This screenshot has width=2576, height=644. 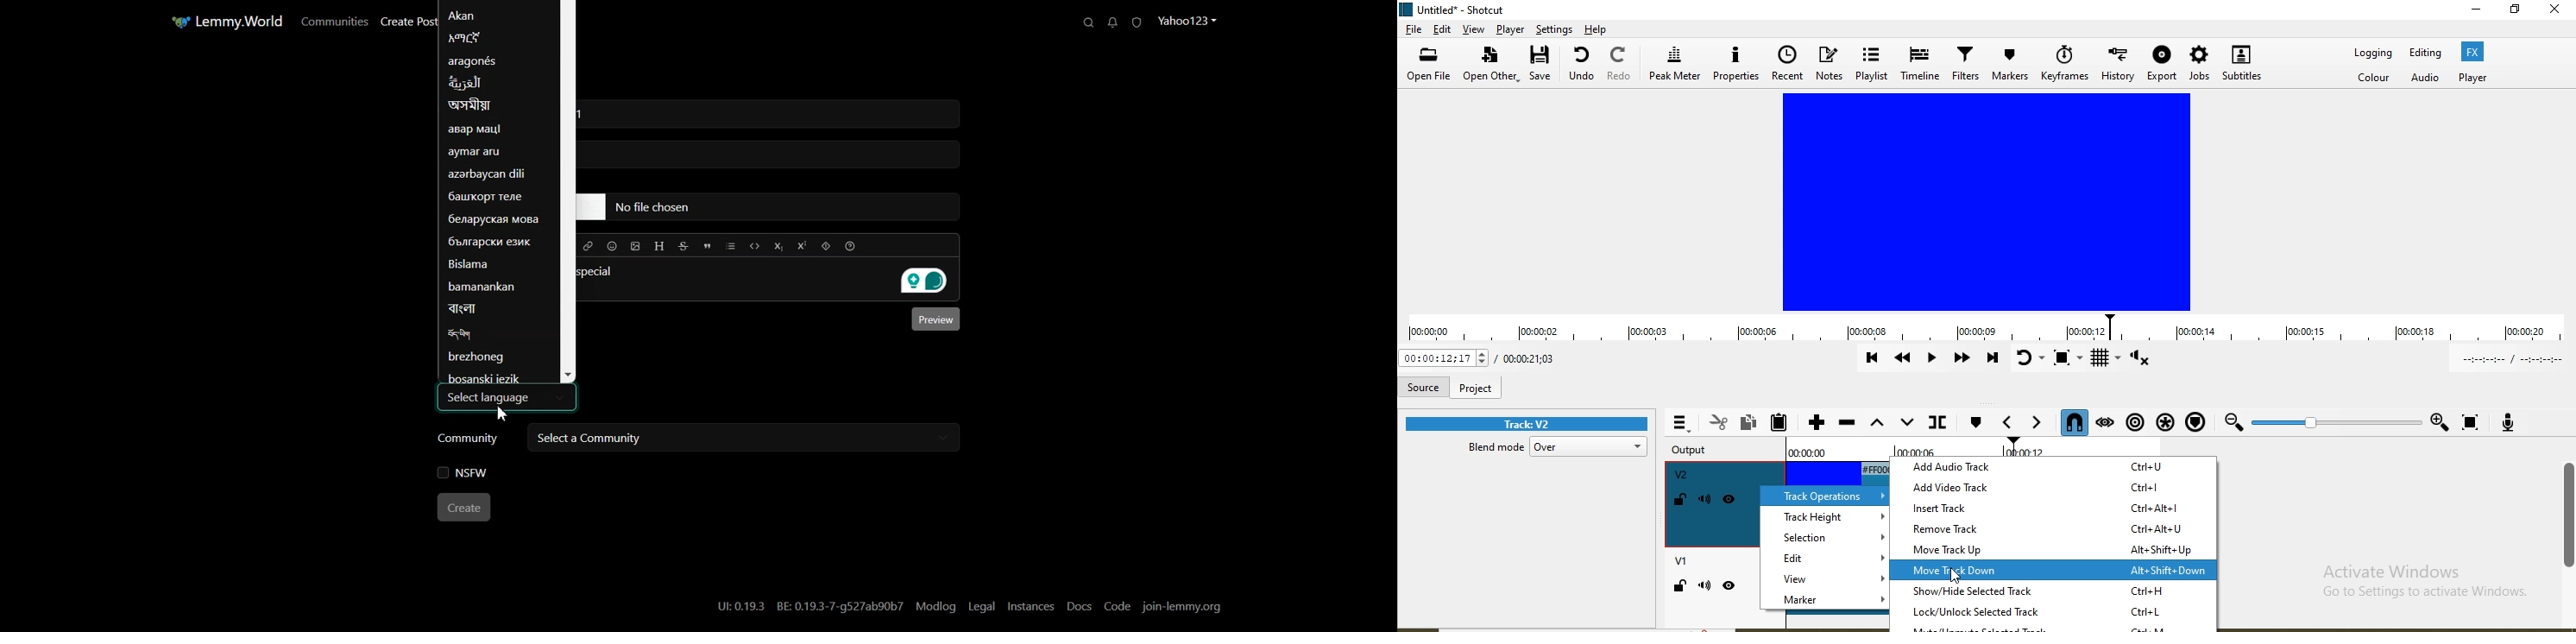 What do you see at coordinates (1990, 359) in the screenshot?
I see `Skip to the next point ` at bounding box center [1990, 359].